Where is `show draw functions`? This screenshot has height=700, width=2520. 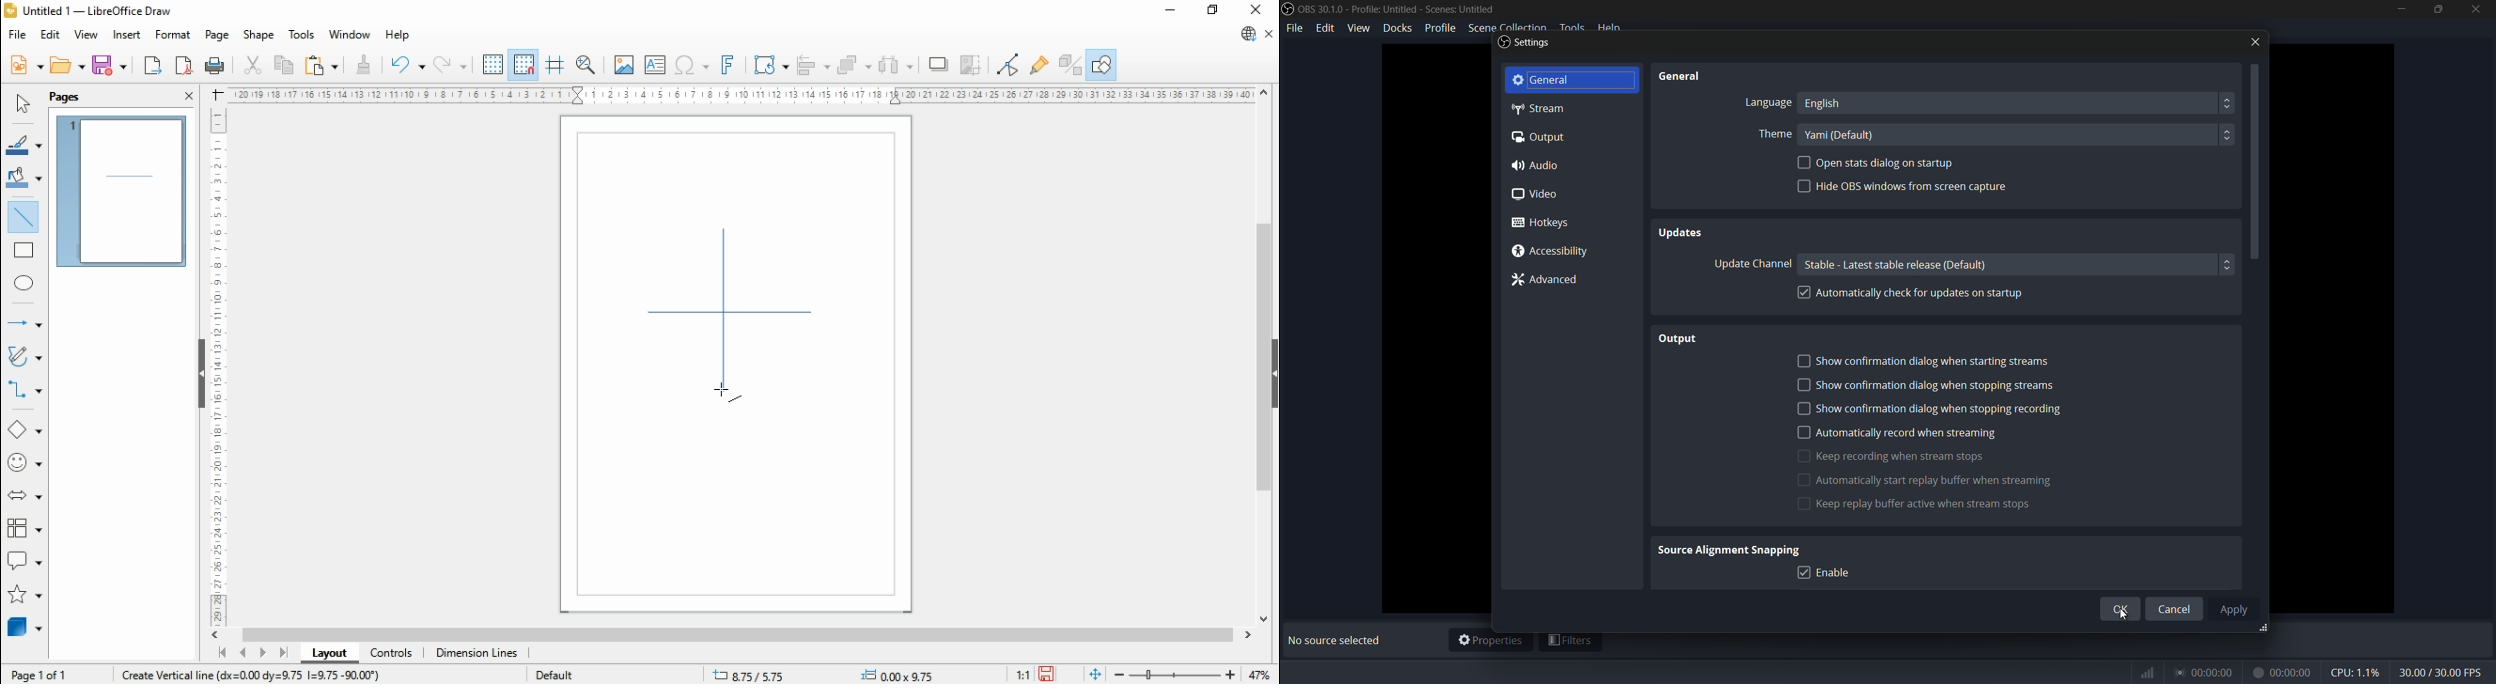
show draw functions is located at coordinates (1103, 64).